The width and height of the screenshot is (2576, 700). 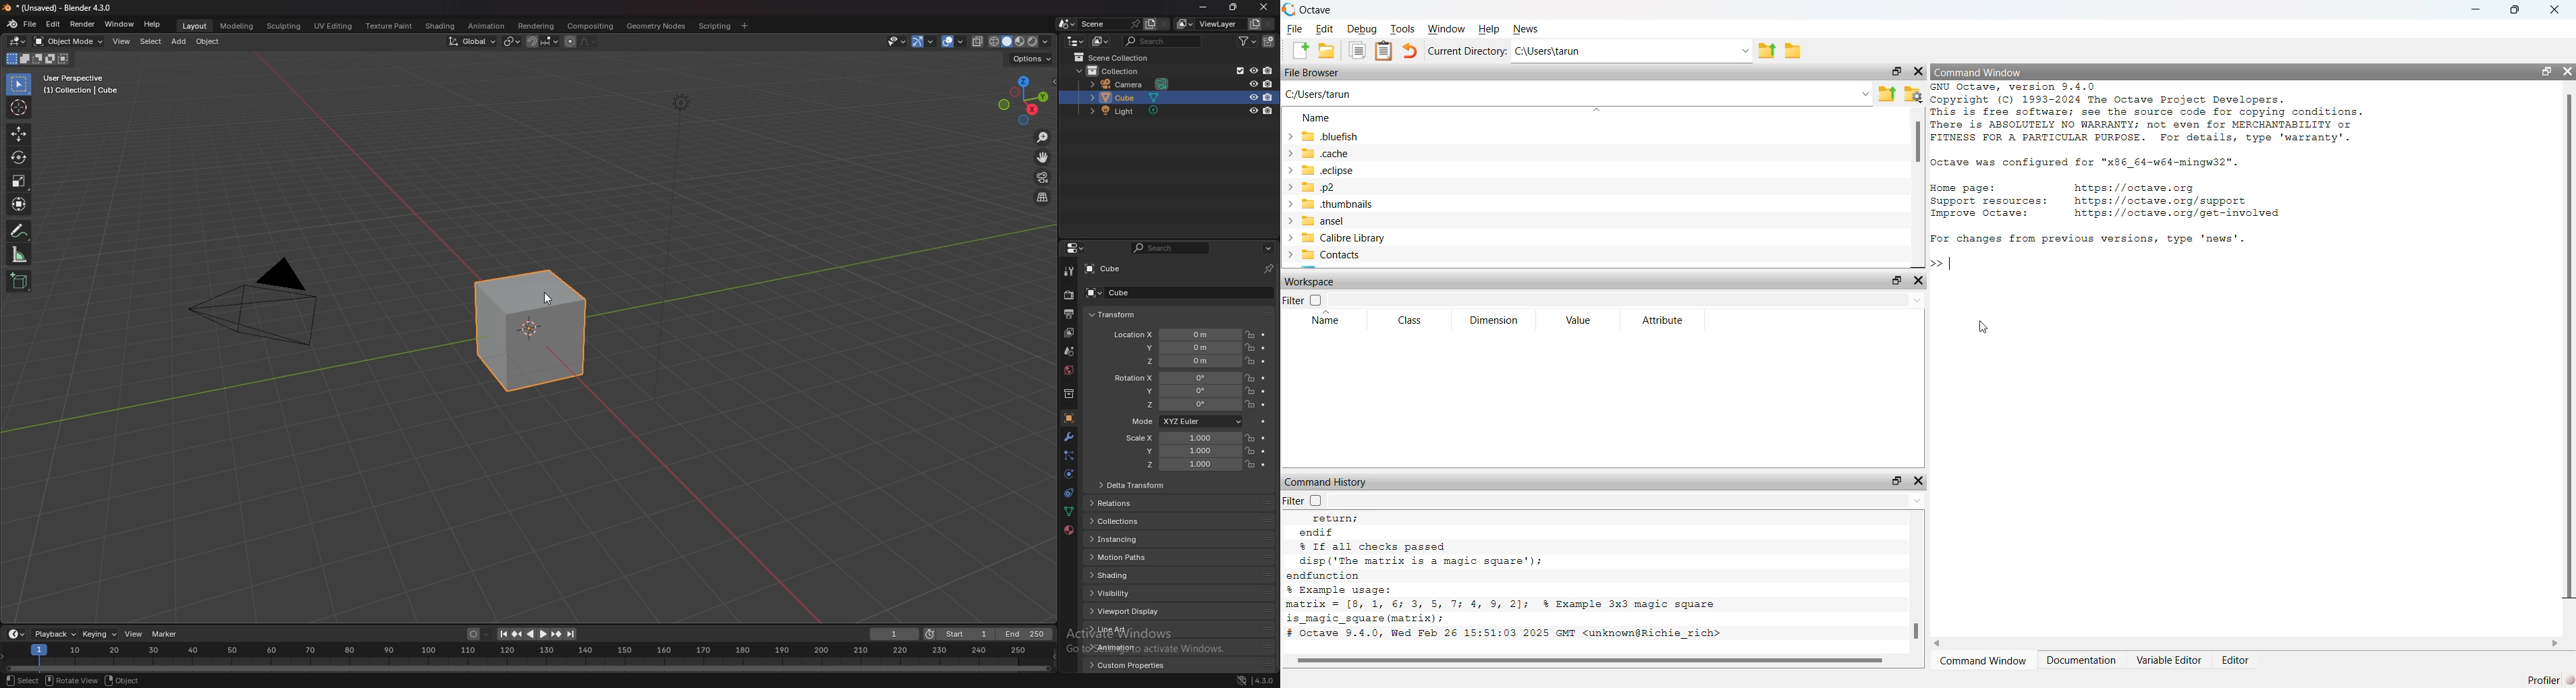 What do you see at coordinates (558, 300) in the screenshot?
I see `cursor` at bounding box center [558, 300].